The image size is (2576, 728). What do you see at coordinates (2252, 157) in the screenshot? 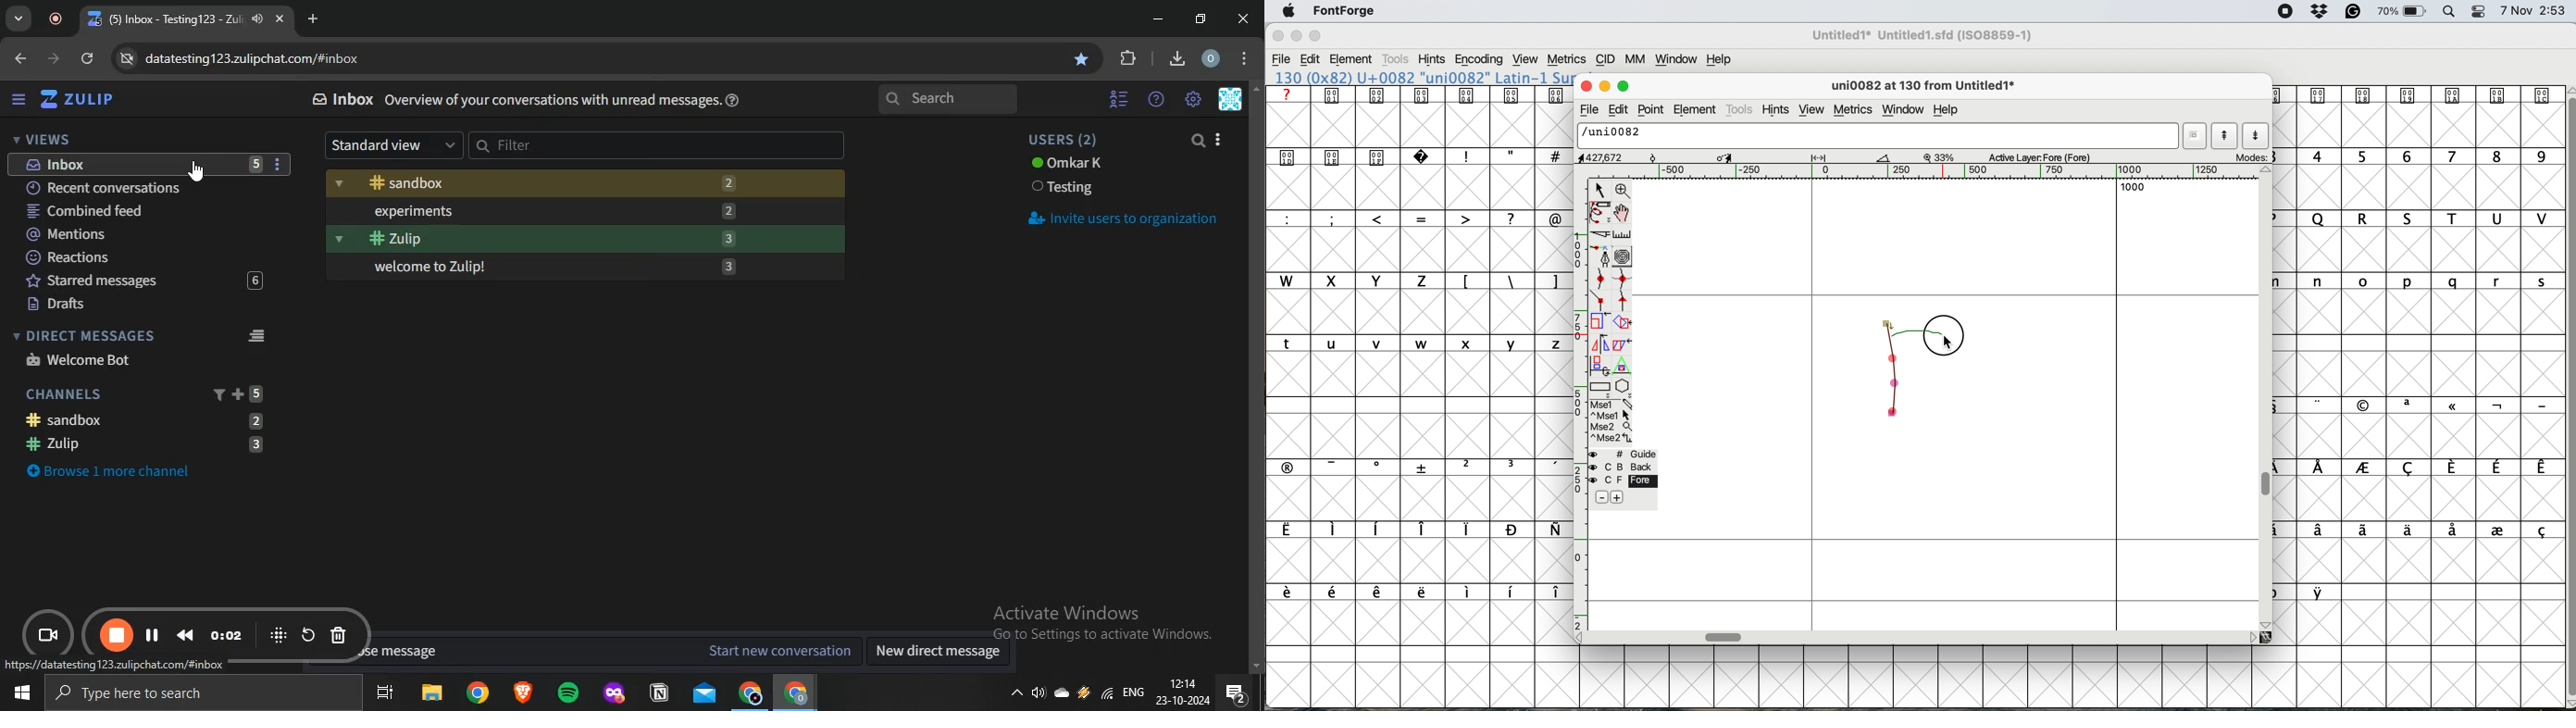
I see `modes` at bounding box center [2252, 157].